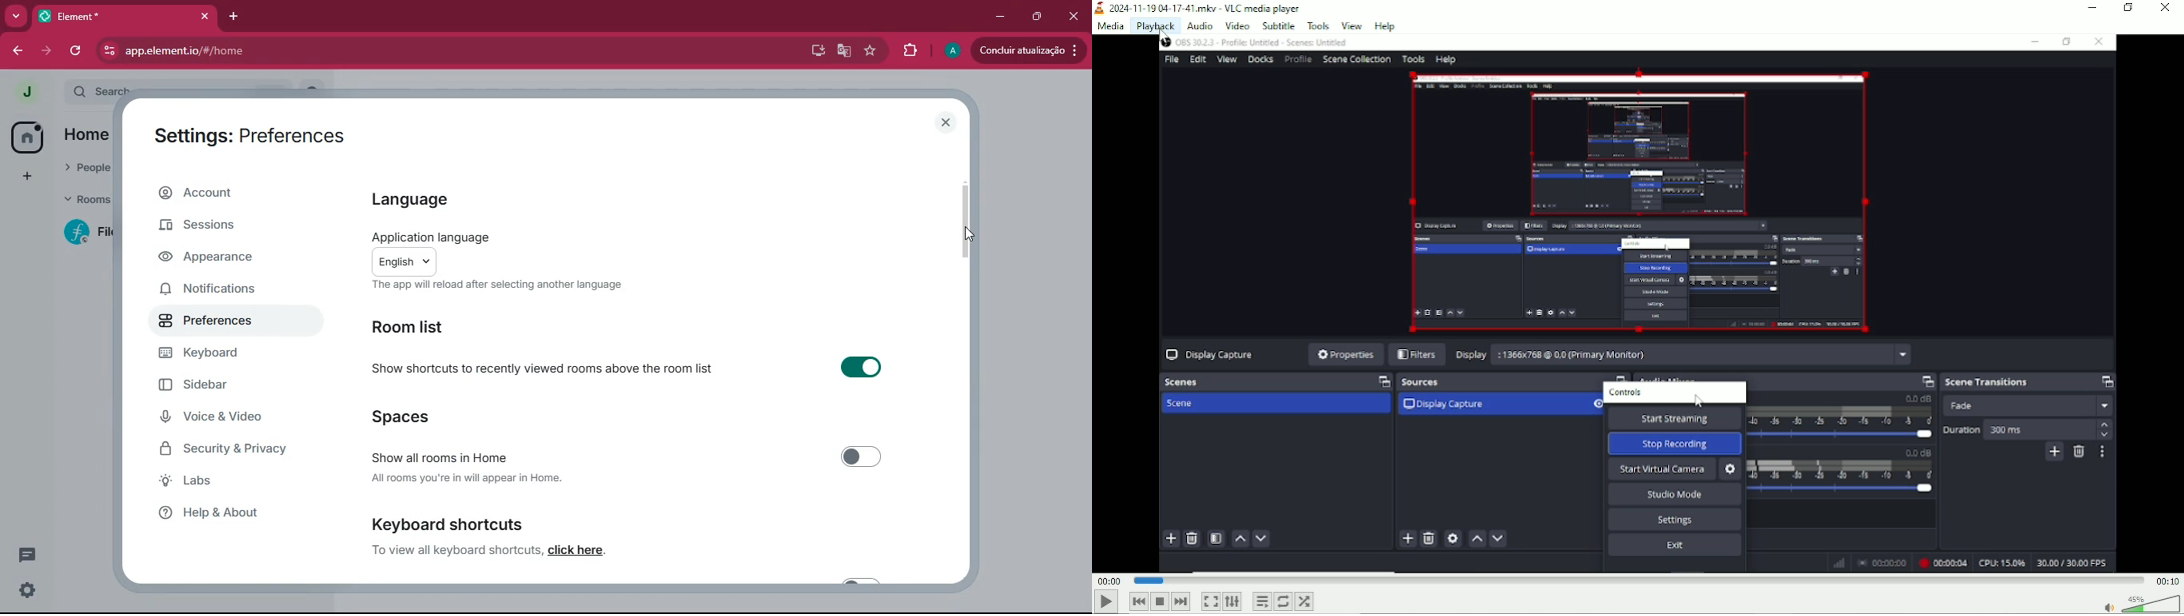  I want to click on Minimize, so click(2090, 7).